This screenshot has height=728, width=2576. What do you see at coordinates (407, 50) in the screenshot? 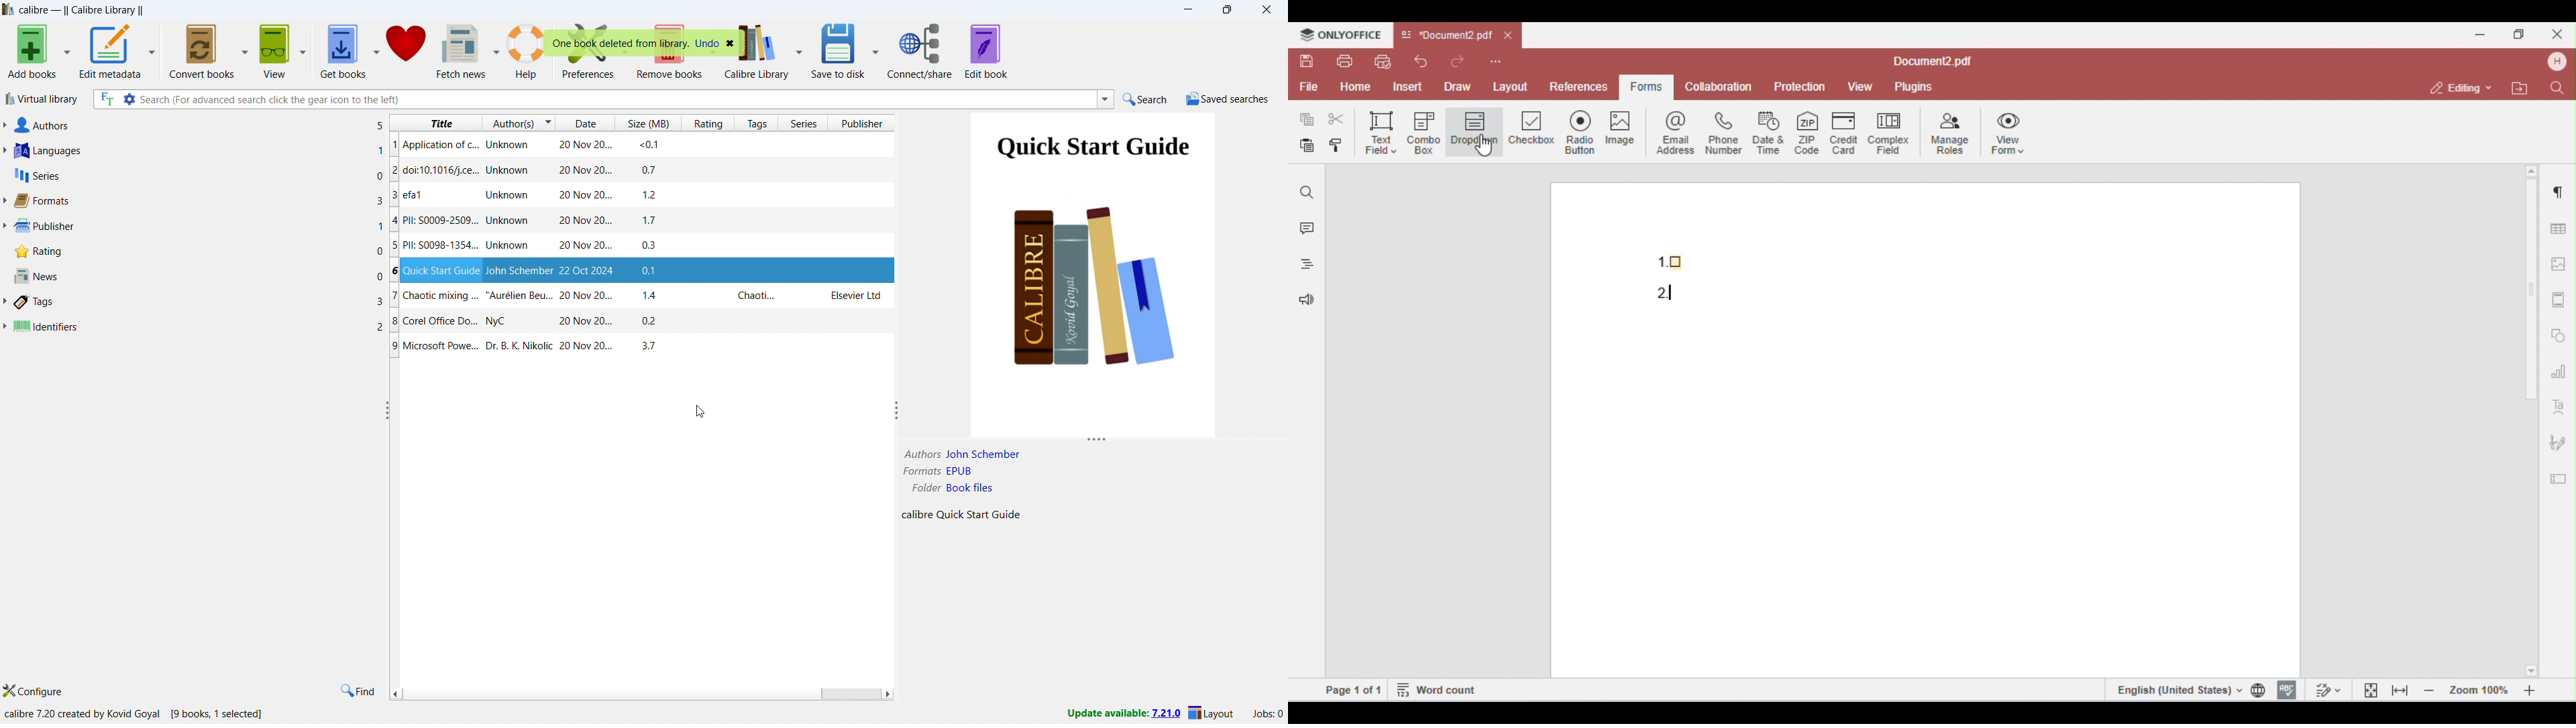
I see `donate to clibre` at bounding box center [407, 50].